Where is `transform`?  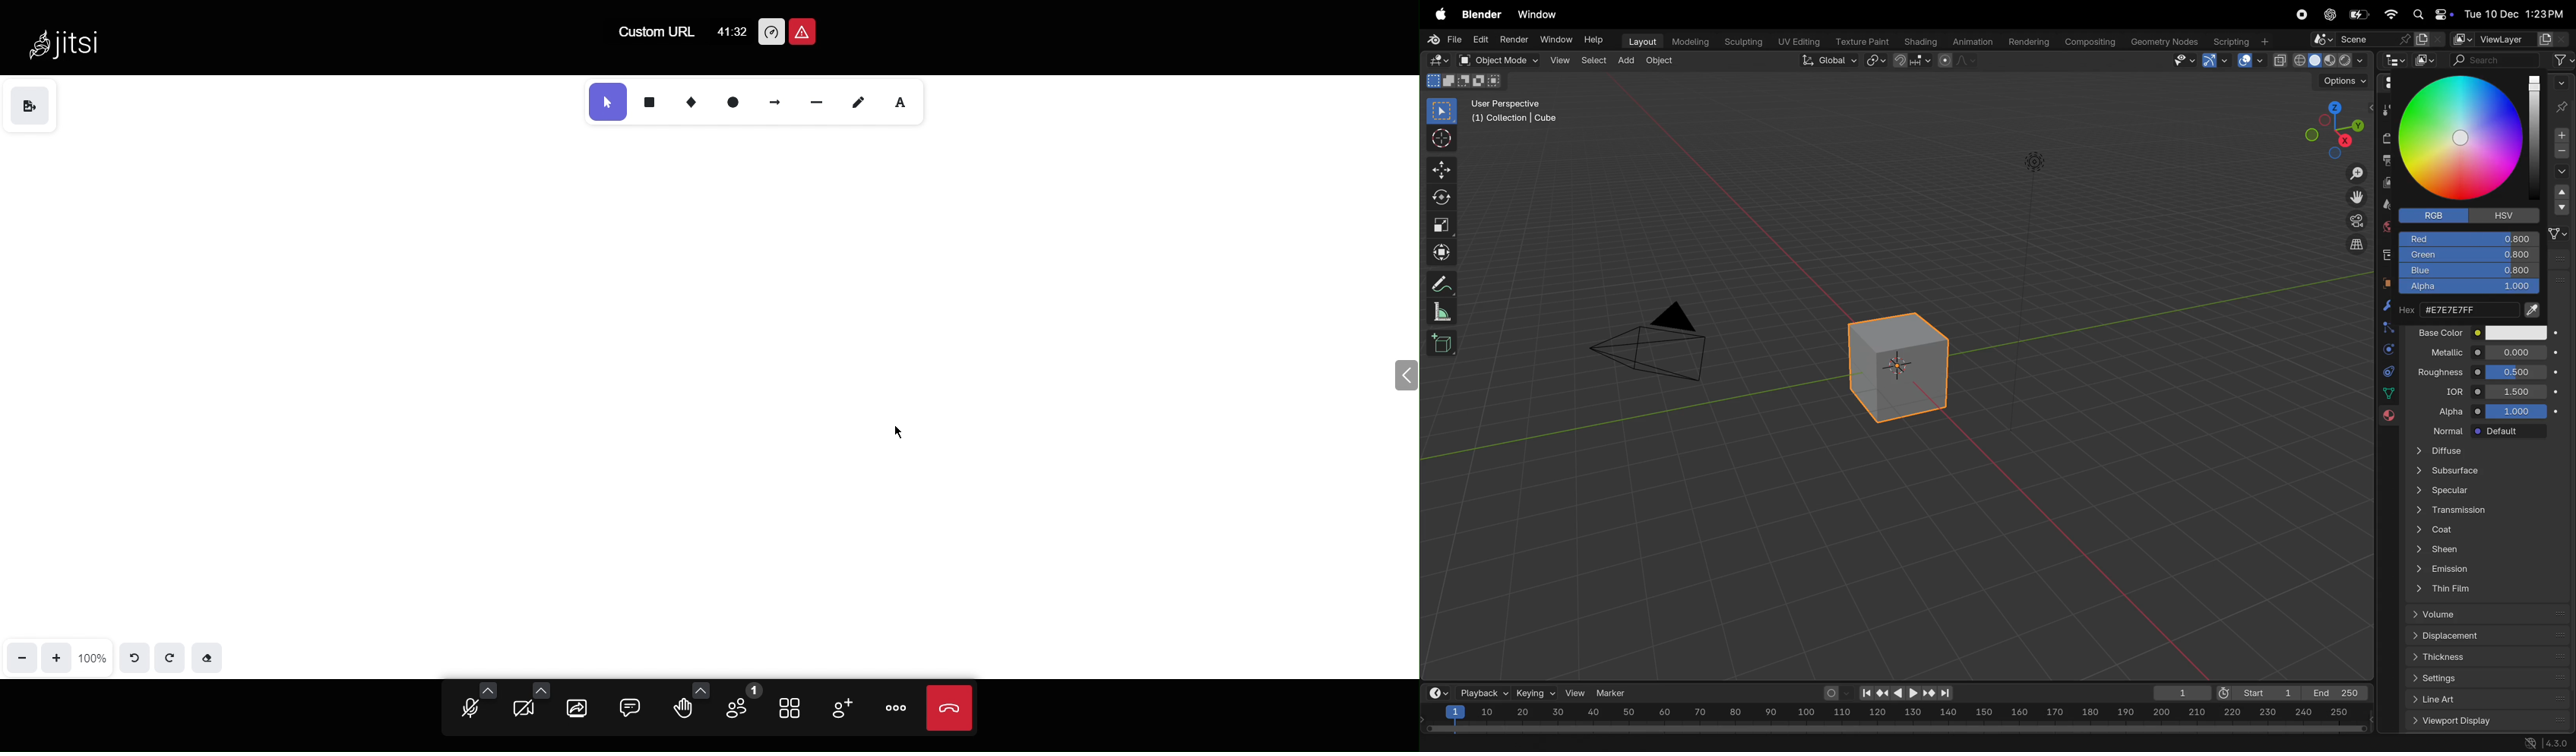
transform is located at coordinates (1439, 251).